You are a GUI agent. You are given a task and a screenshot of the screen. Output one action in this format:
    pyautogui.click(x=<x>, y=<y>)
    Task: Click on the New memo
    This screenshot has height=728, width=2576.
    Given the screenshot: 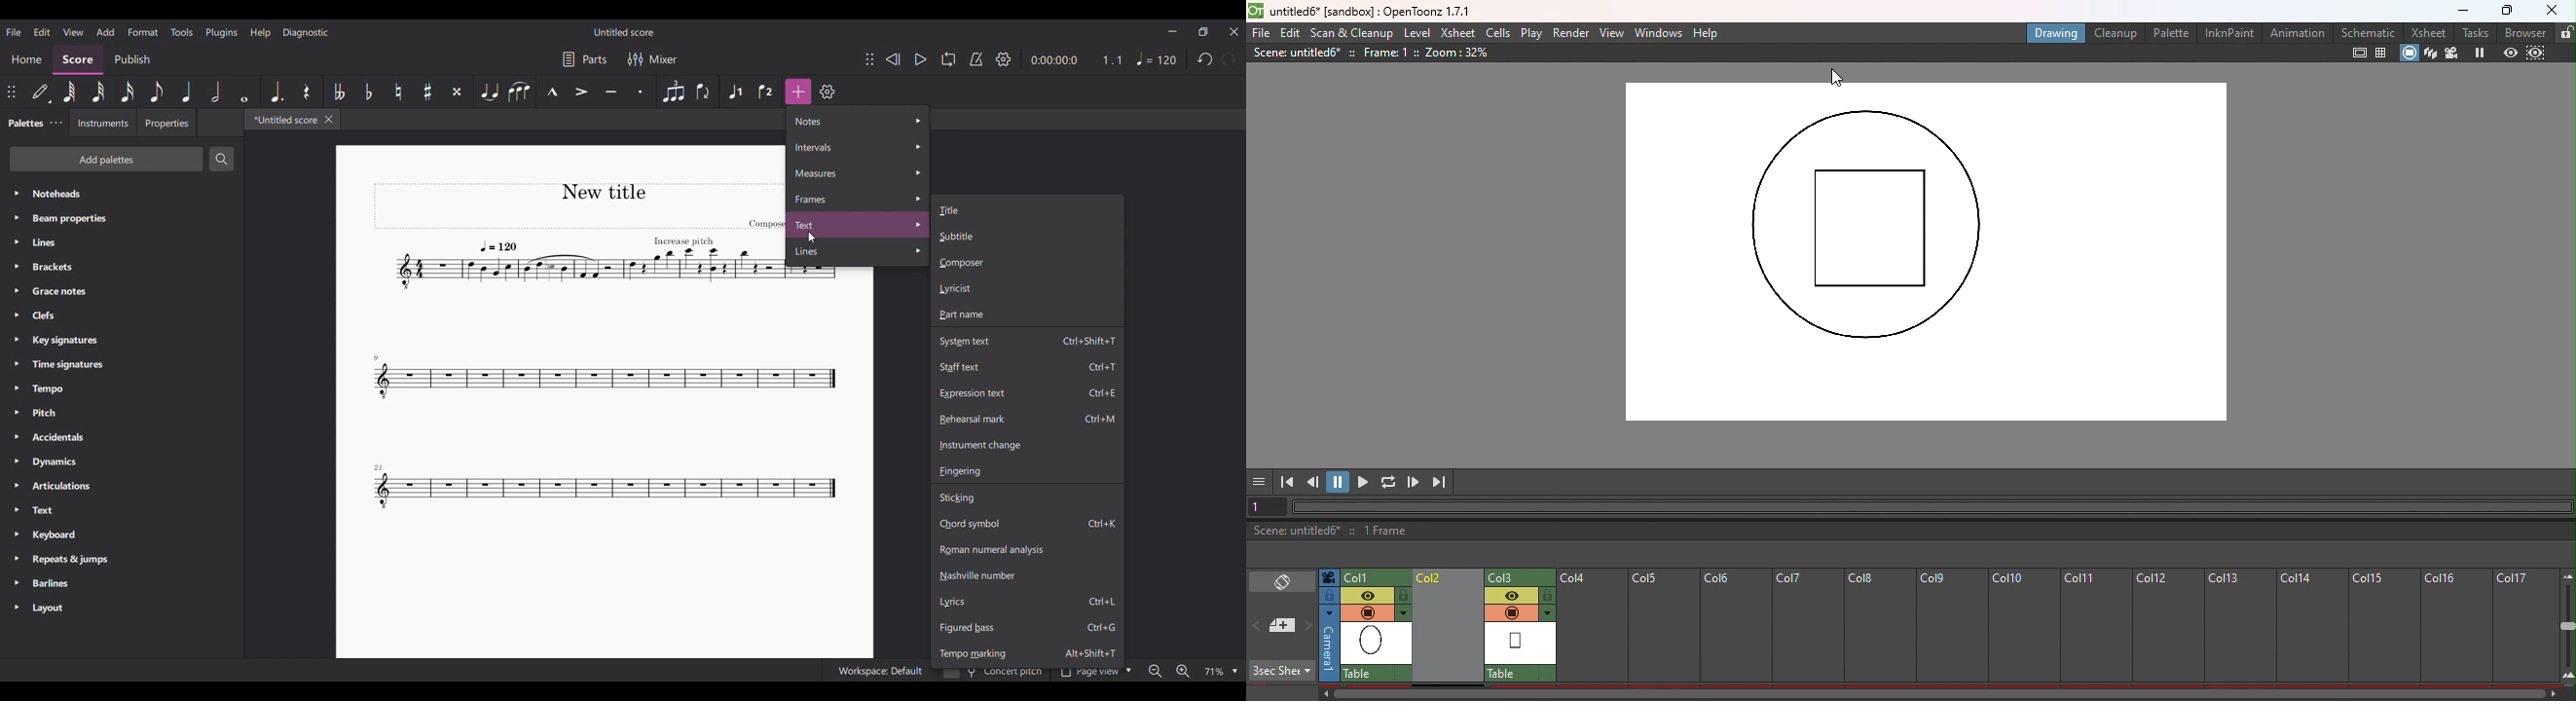 What is the action you would take?
    pyautogui.click(x=1282, y=626)
    